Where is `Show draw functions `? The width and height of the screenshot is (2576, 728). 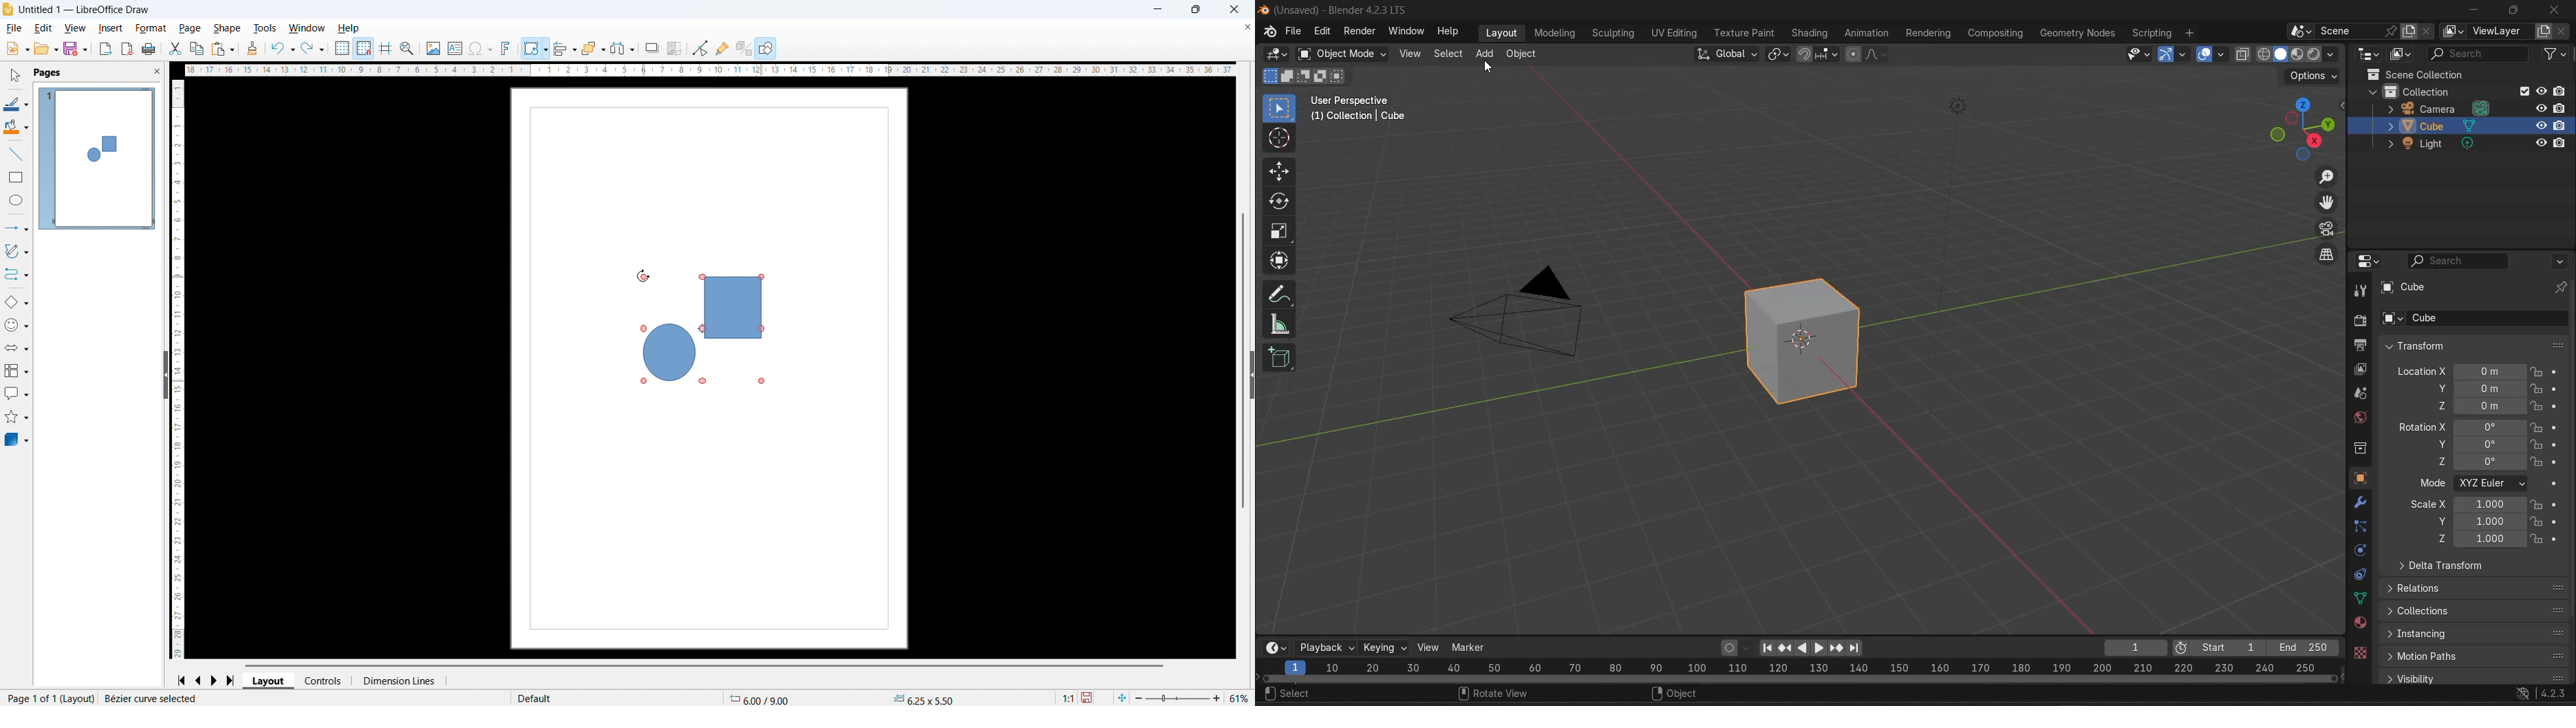
Show draw functions  is located at coordinates (766, 48).